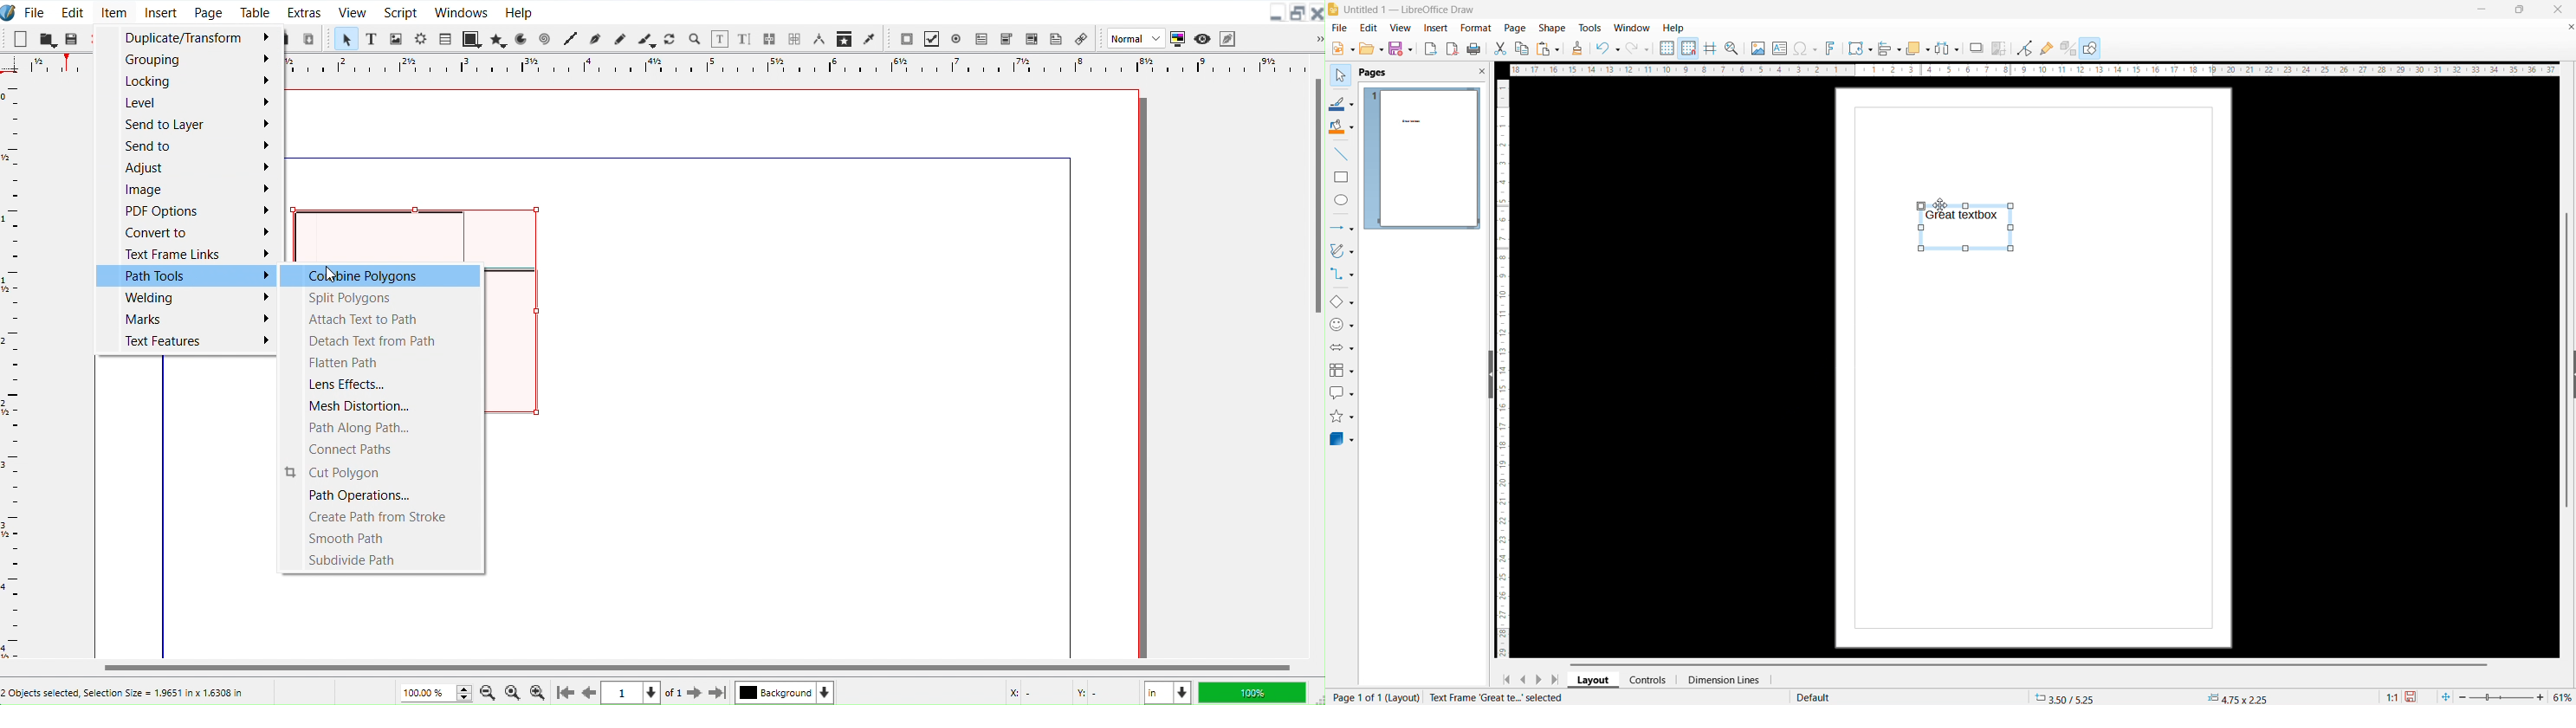  I want to click on horizontal ruler, so click(2034, 71).